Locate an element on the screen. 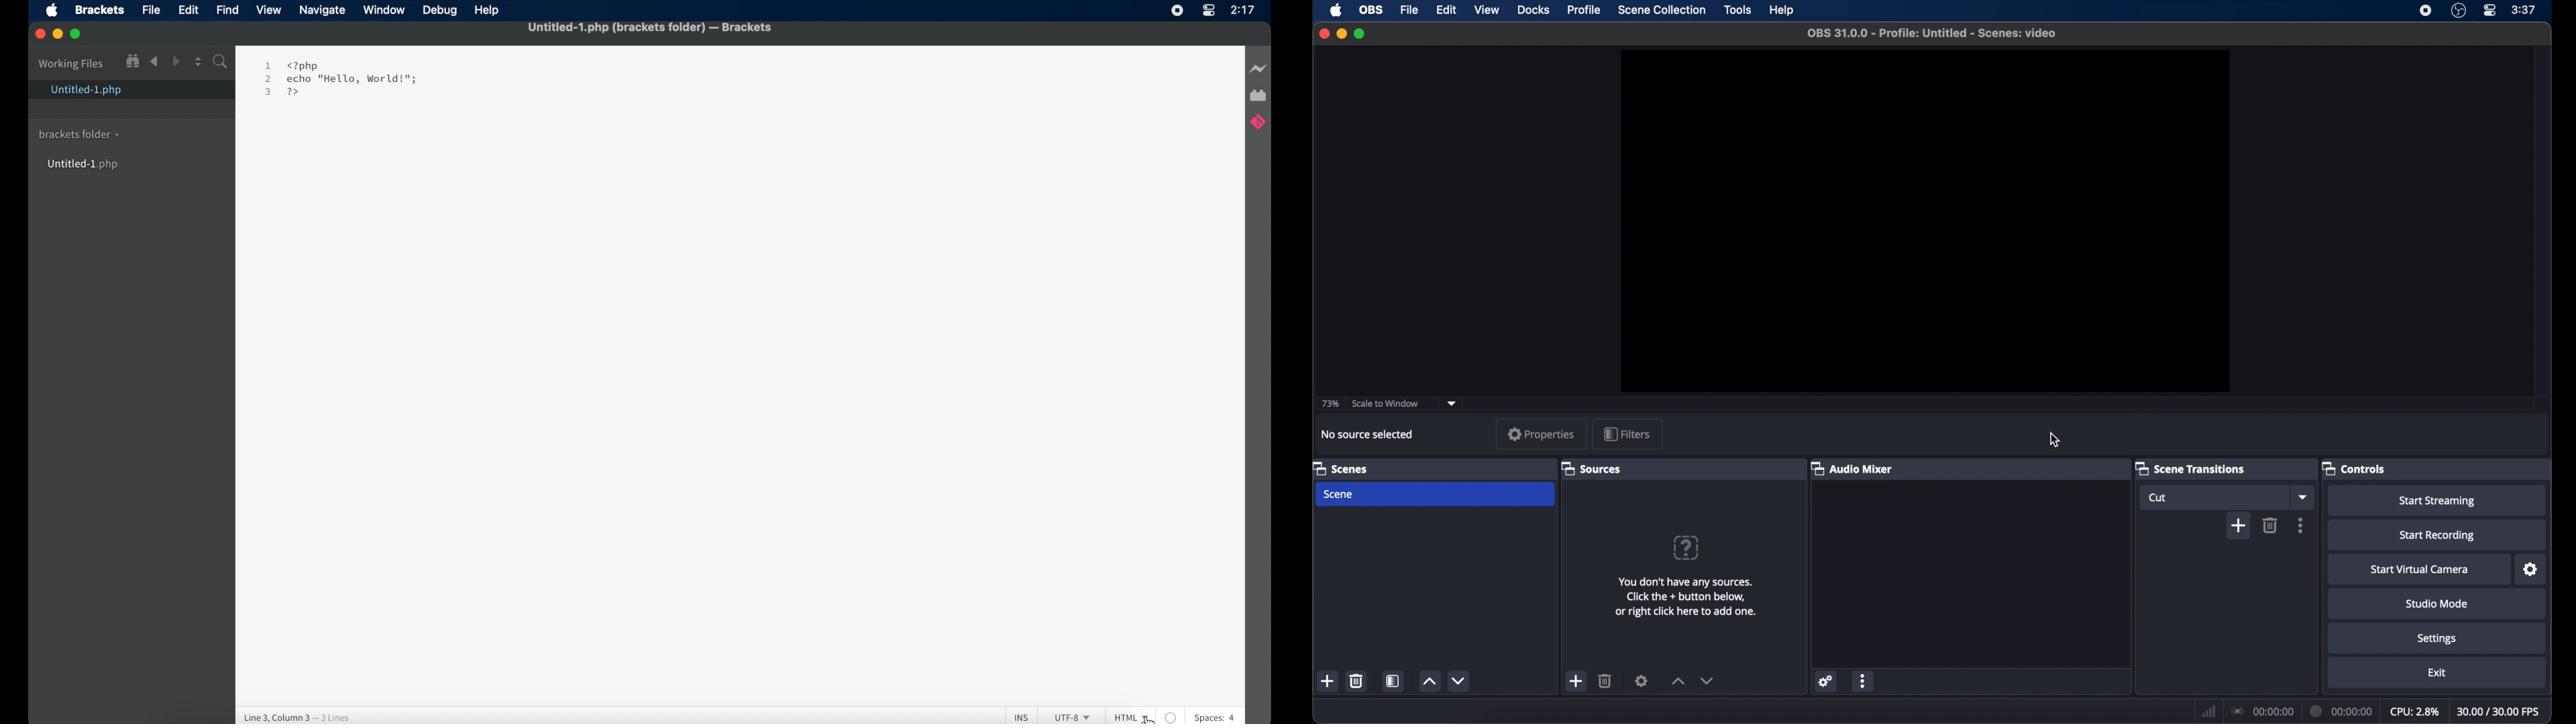 The height and width of the screenshot is (728, 2576). split  editor vertical or horizontal is located at coordinates (197, 62).